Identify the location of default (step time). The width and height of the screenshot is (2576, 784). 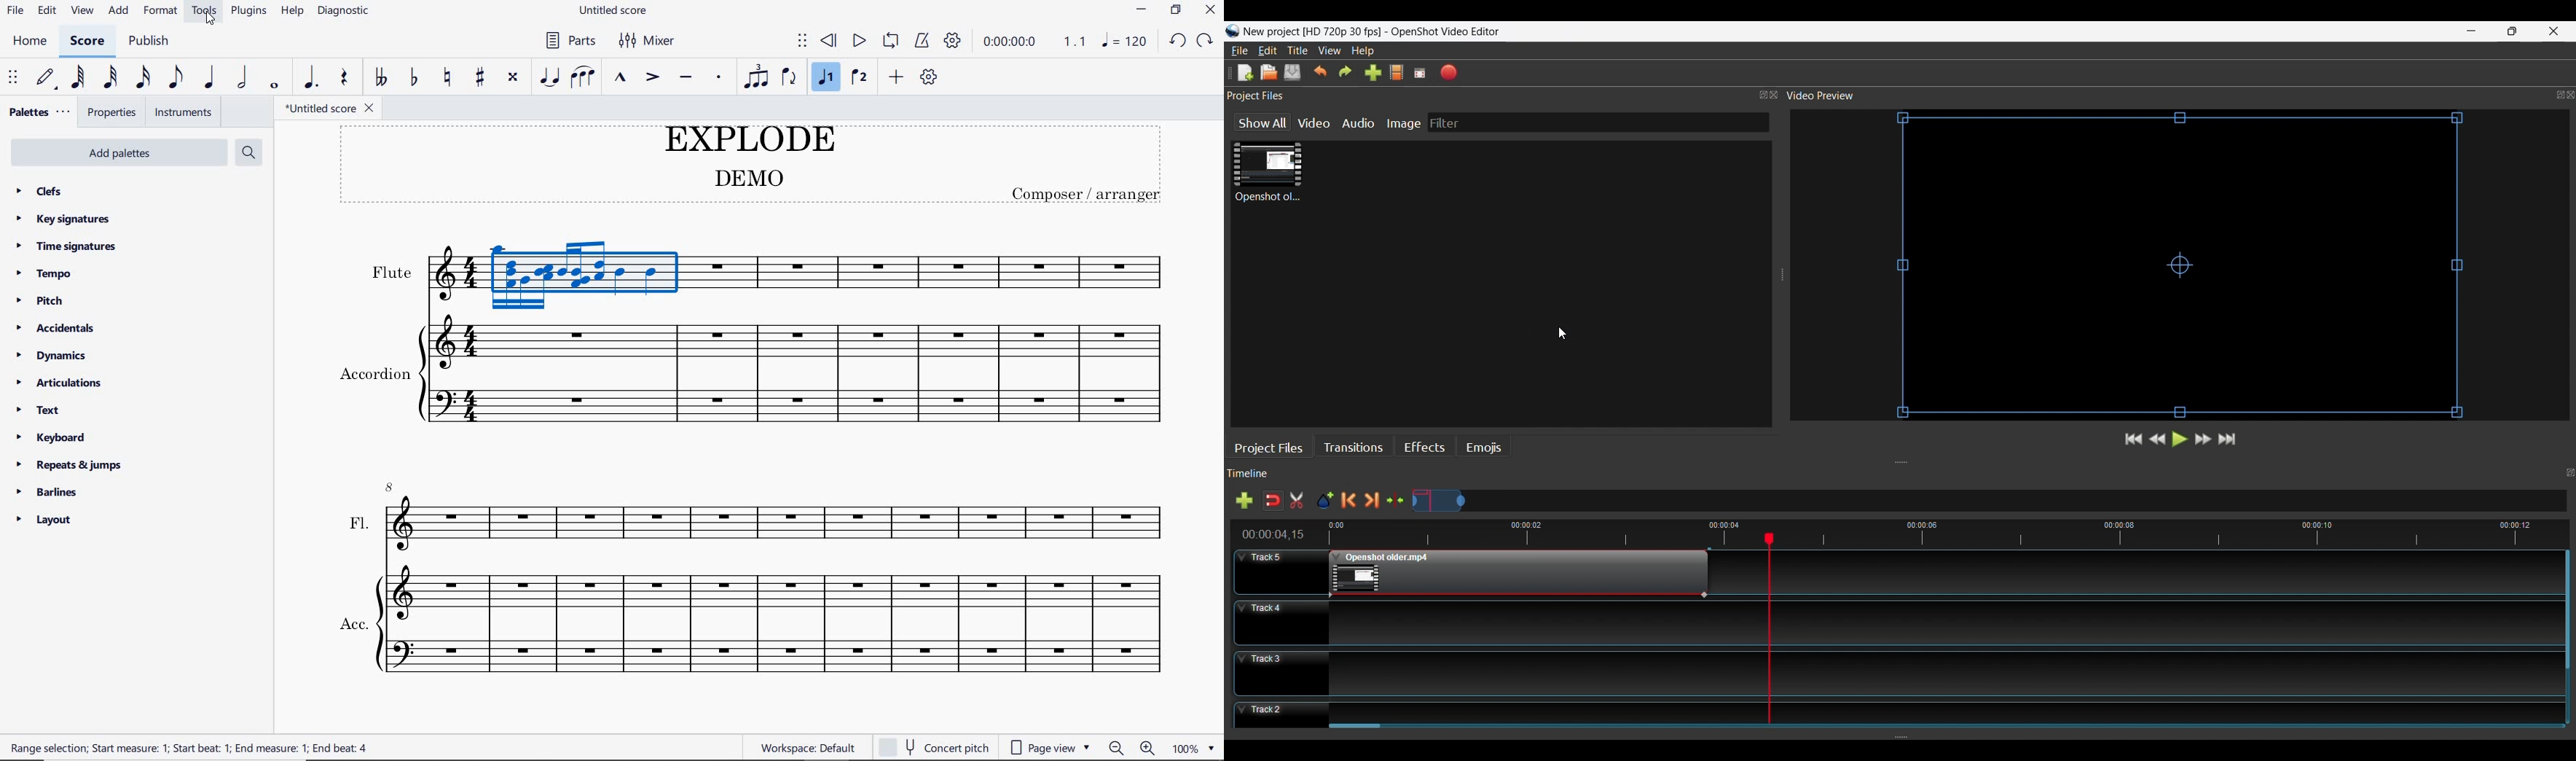
(47, 79).